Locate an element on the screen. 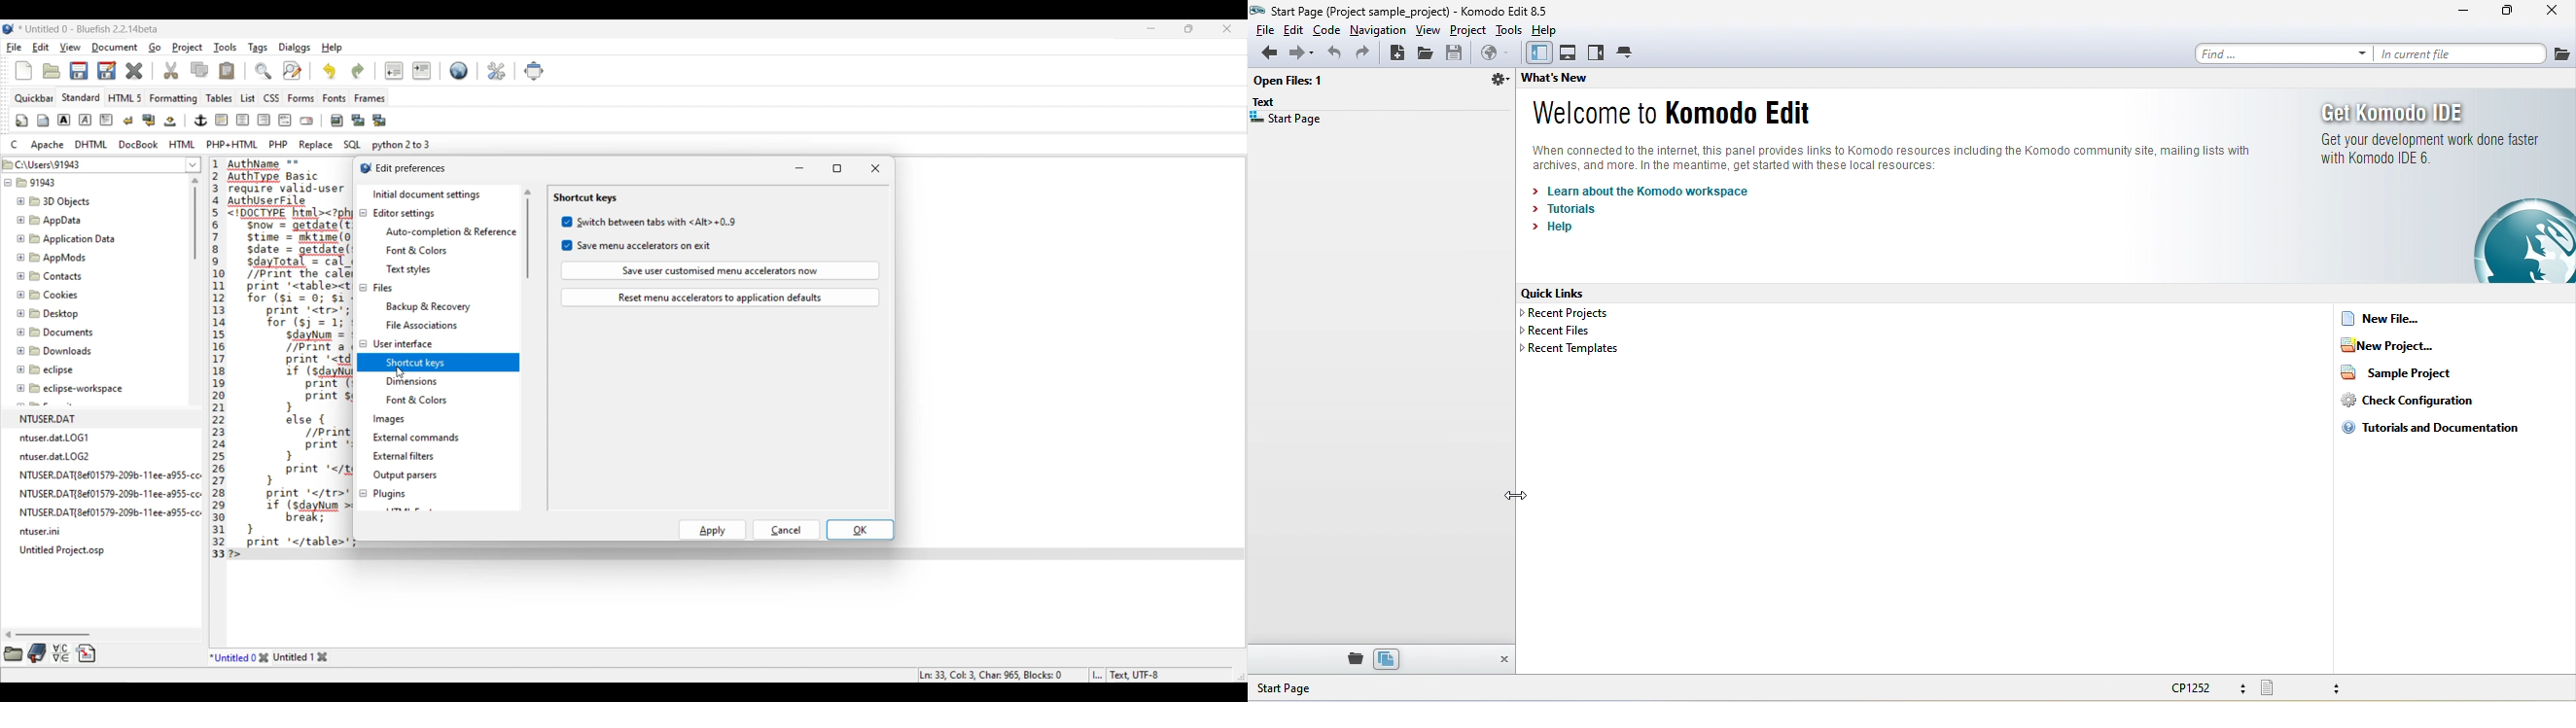 The height and width of the screenshot is (728, 2576). OK is located at coordinates (860, 530).